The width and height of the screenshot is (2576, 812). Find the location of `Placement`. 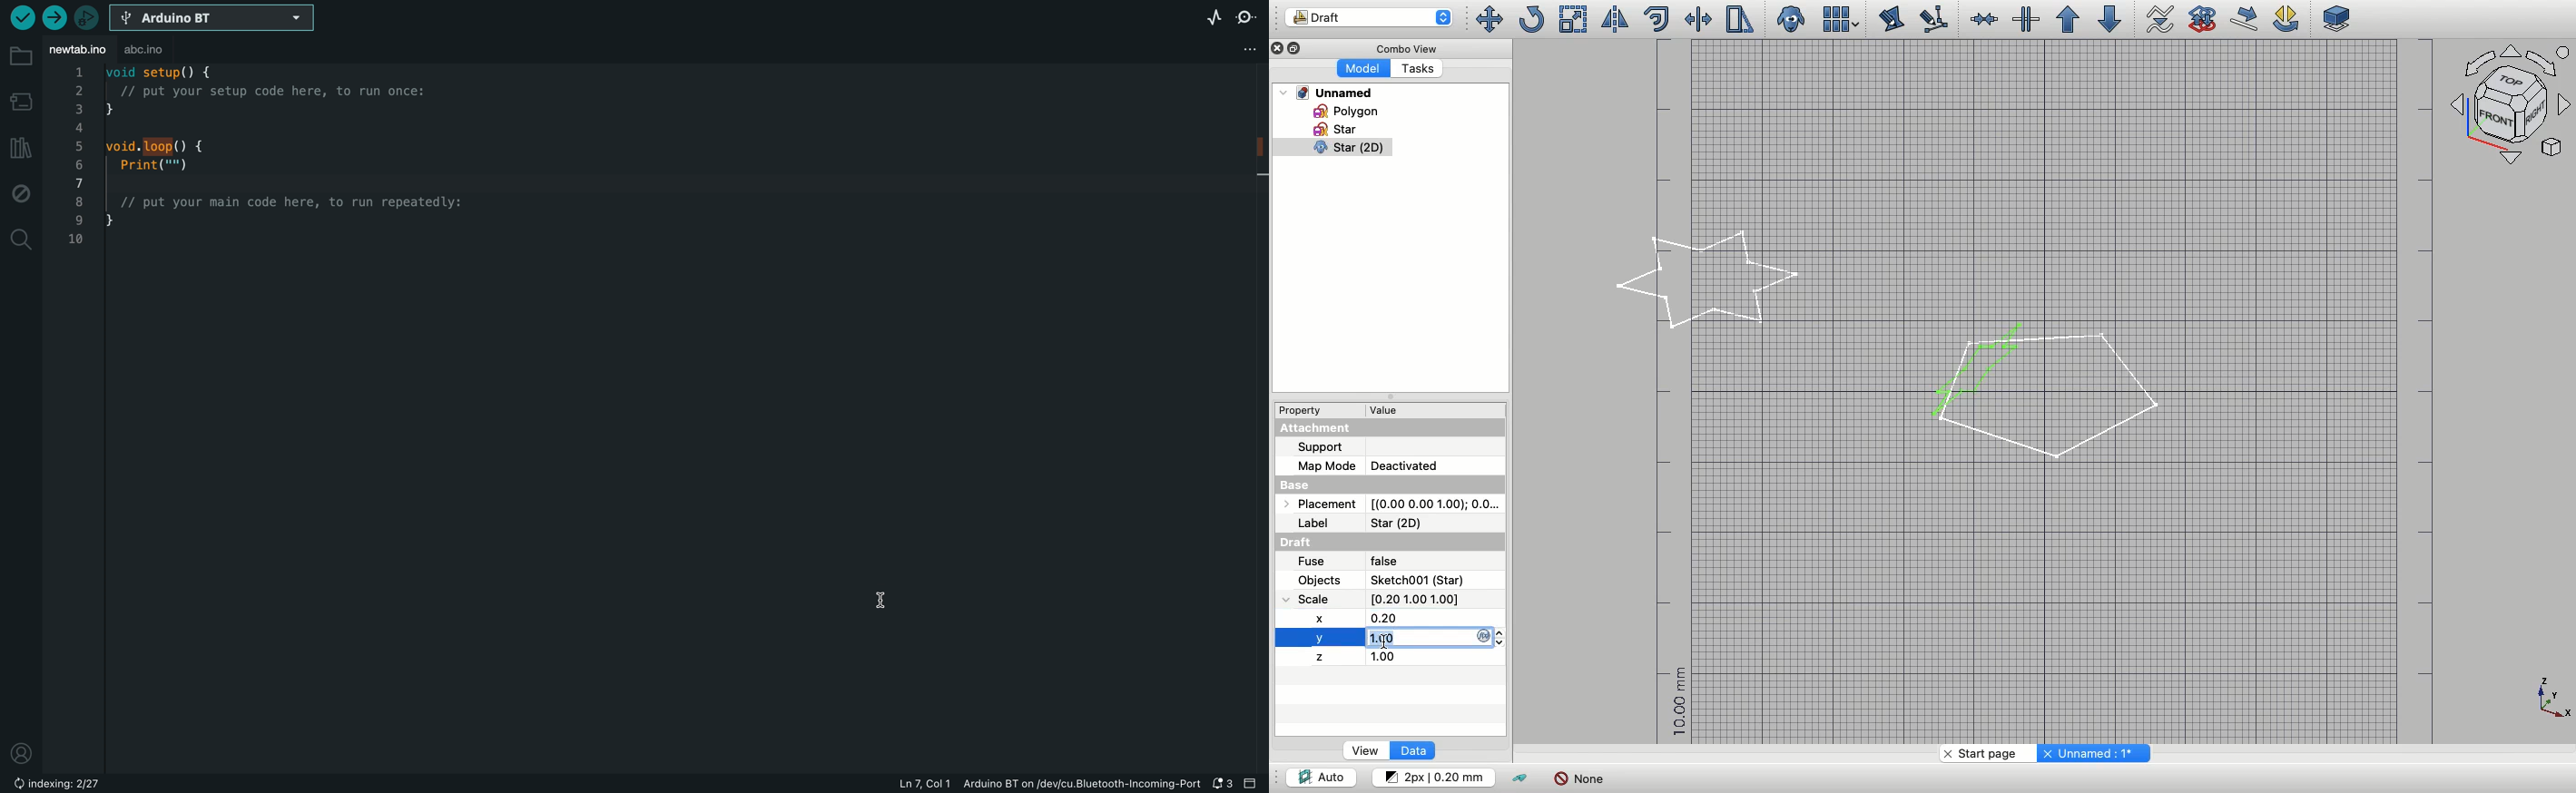

Placement is located at coordinates (1320, 503).